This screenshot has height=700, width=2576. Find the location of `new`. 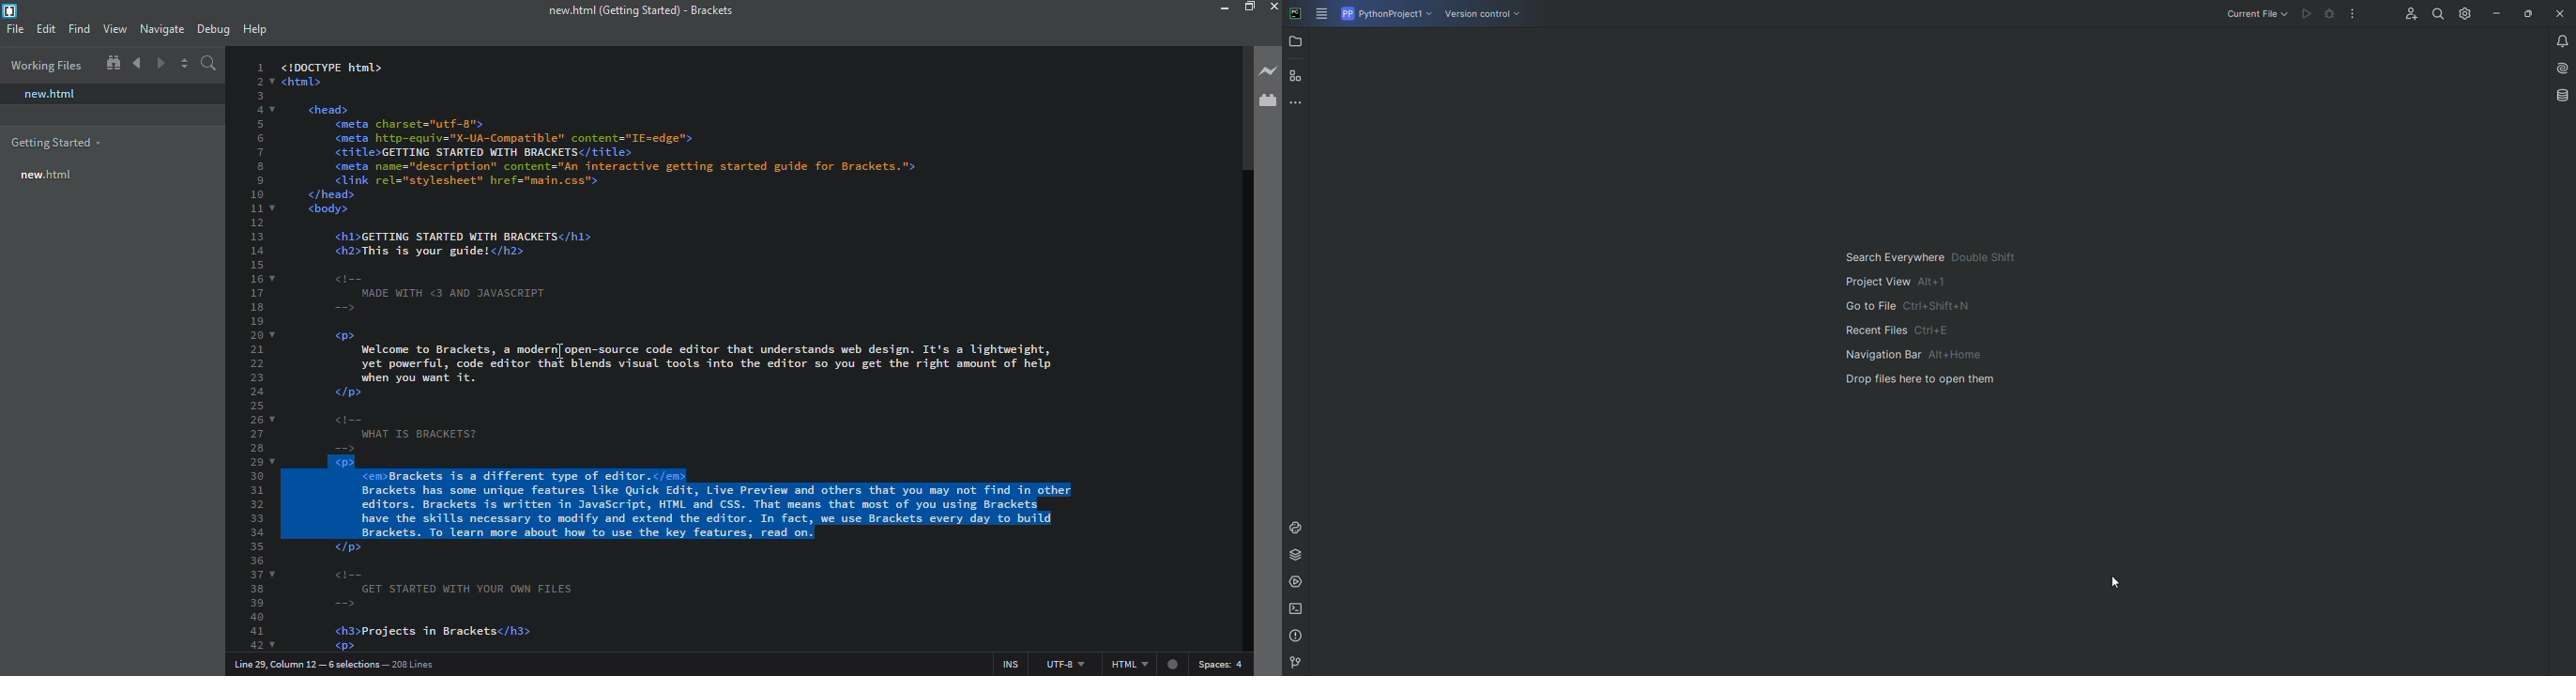

new is located at coordinates (43, 173).